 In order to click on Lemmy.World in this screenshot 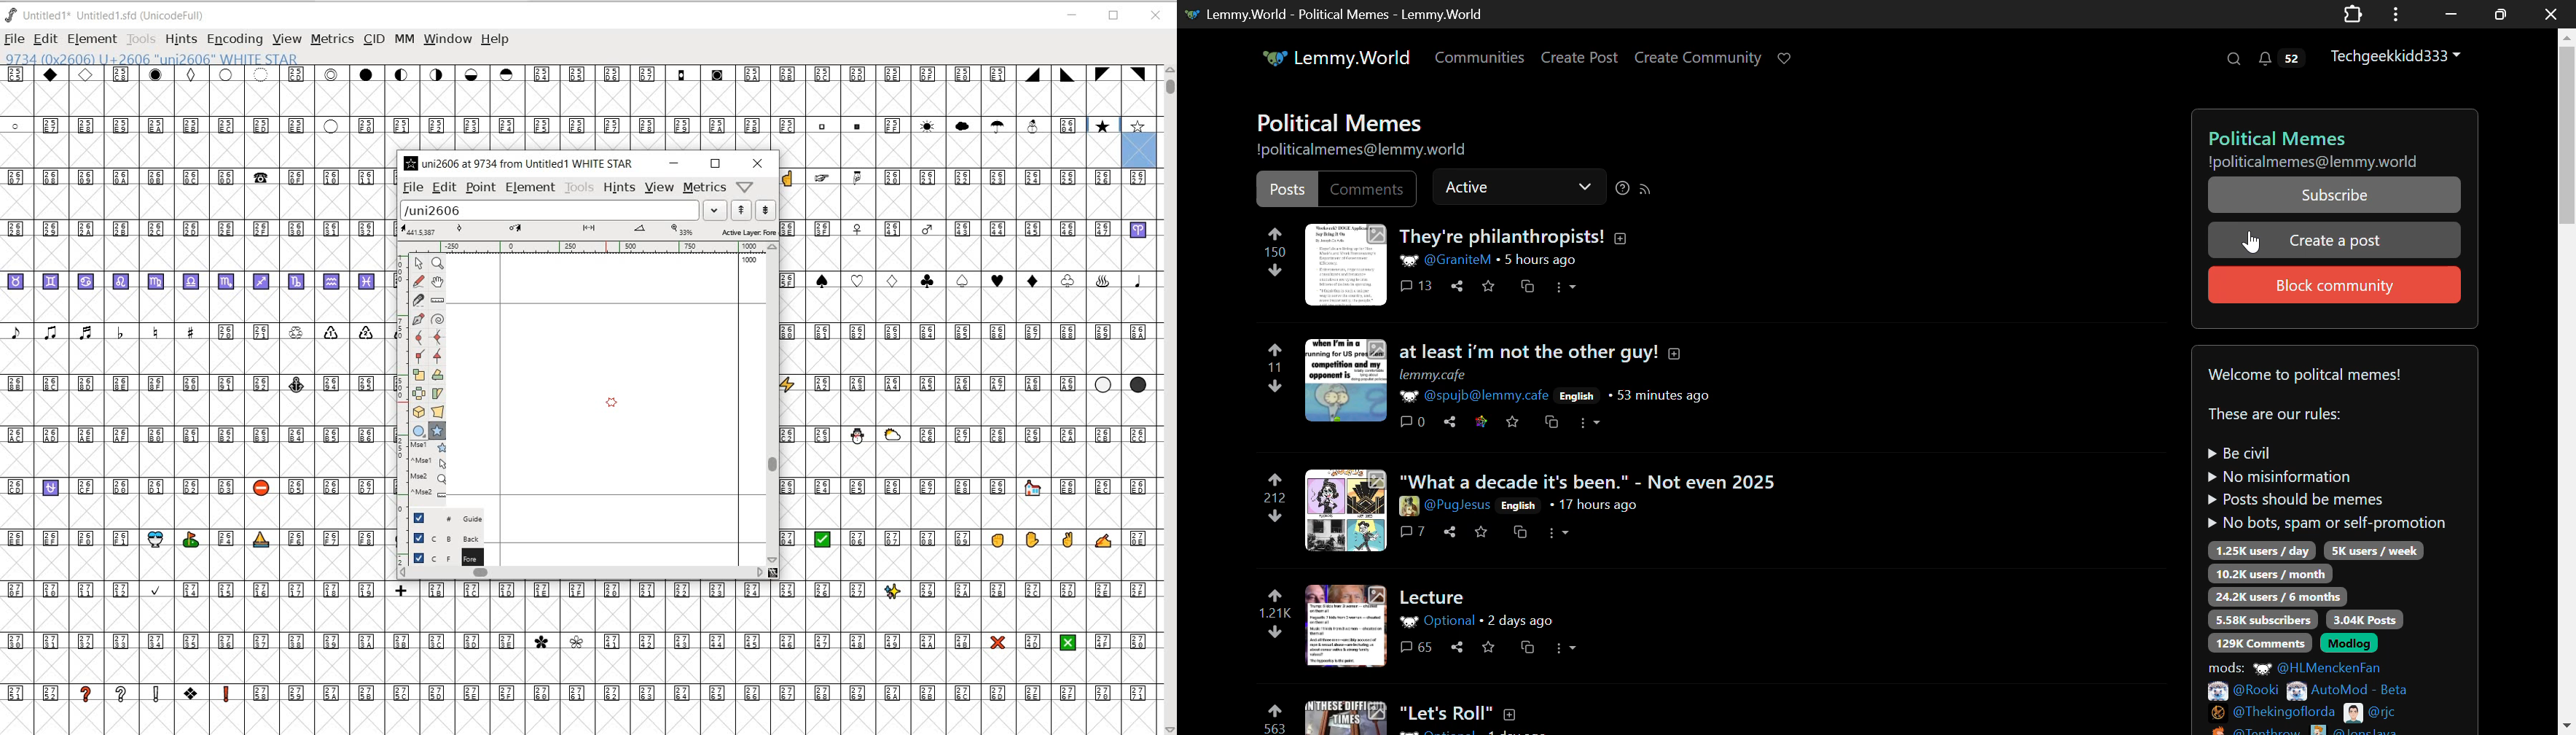, I will do `click(1335, 57)`.